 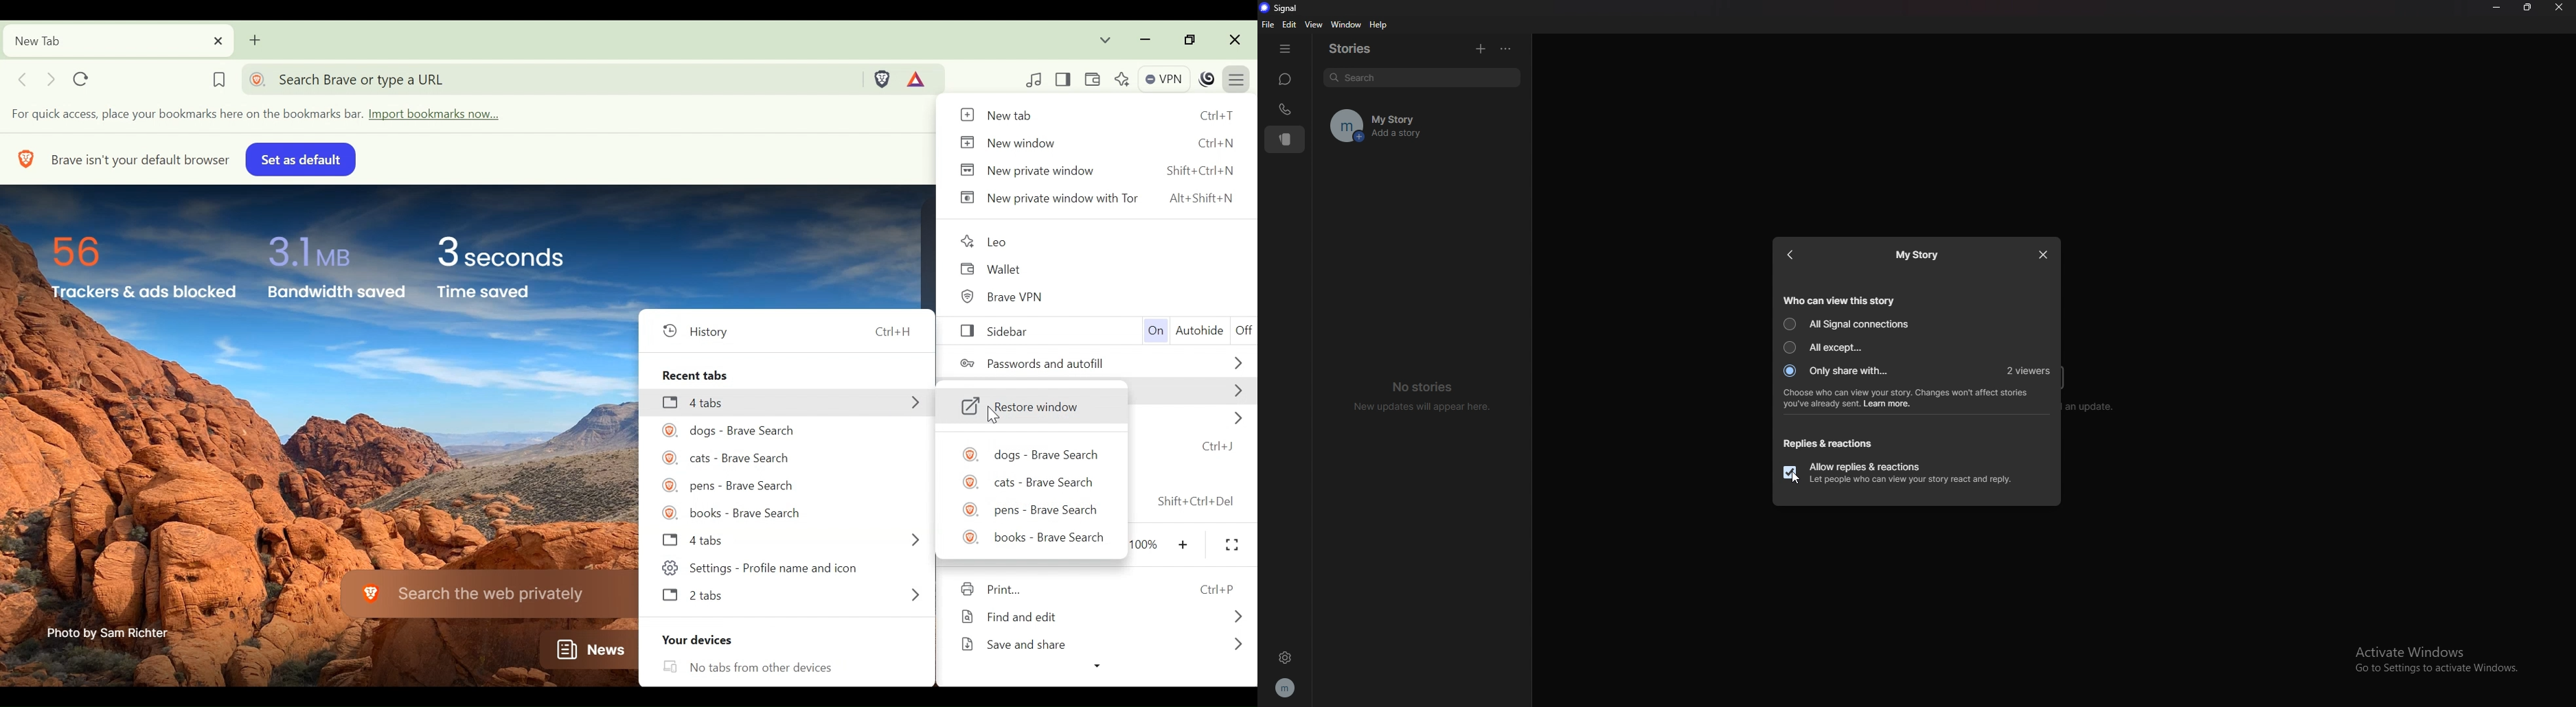 I want to click on Go to Settings to activate Windows., so click(x=2442, y=670).